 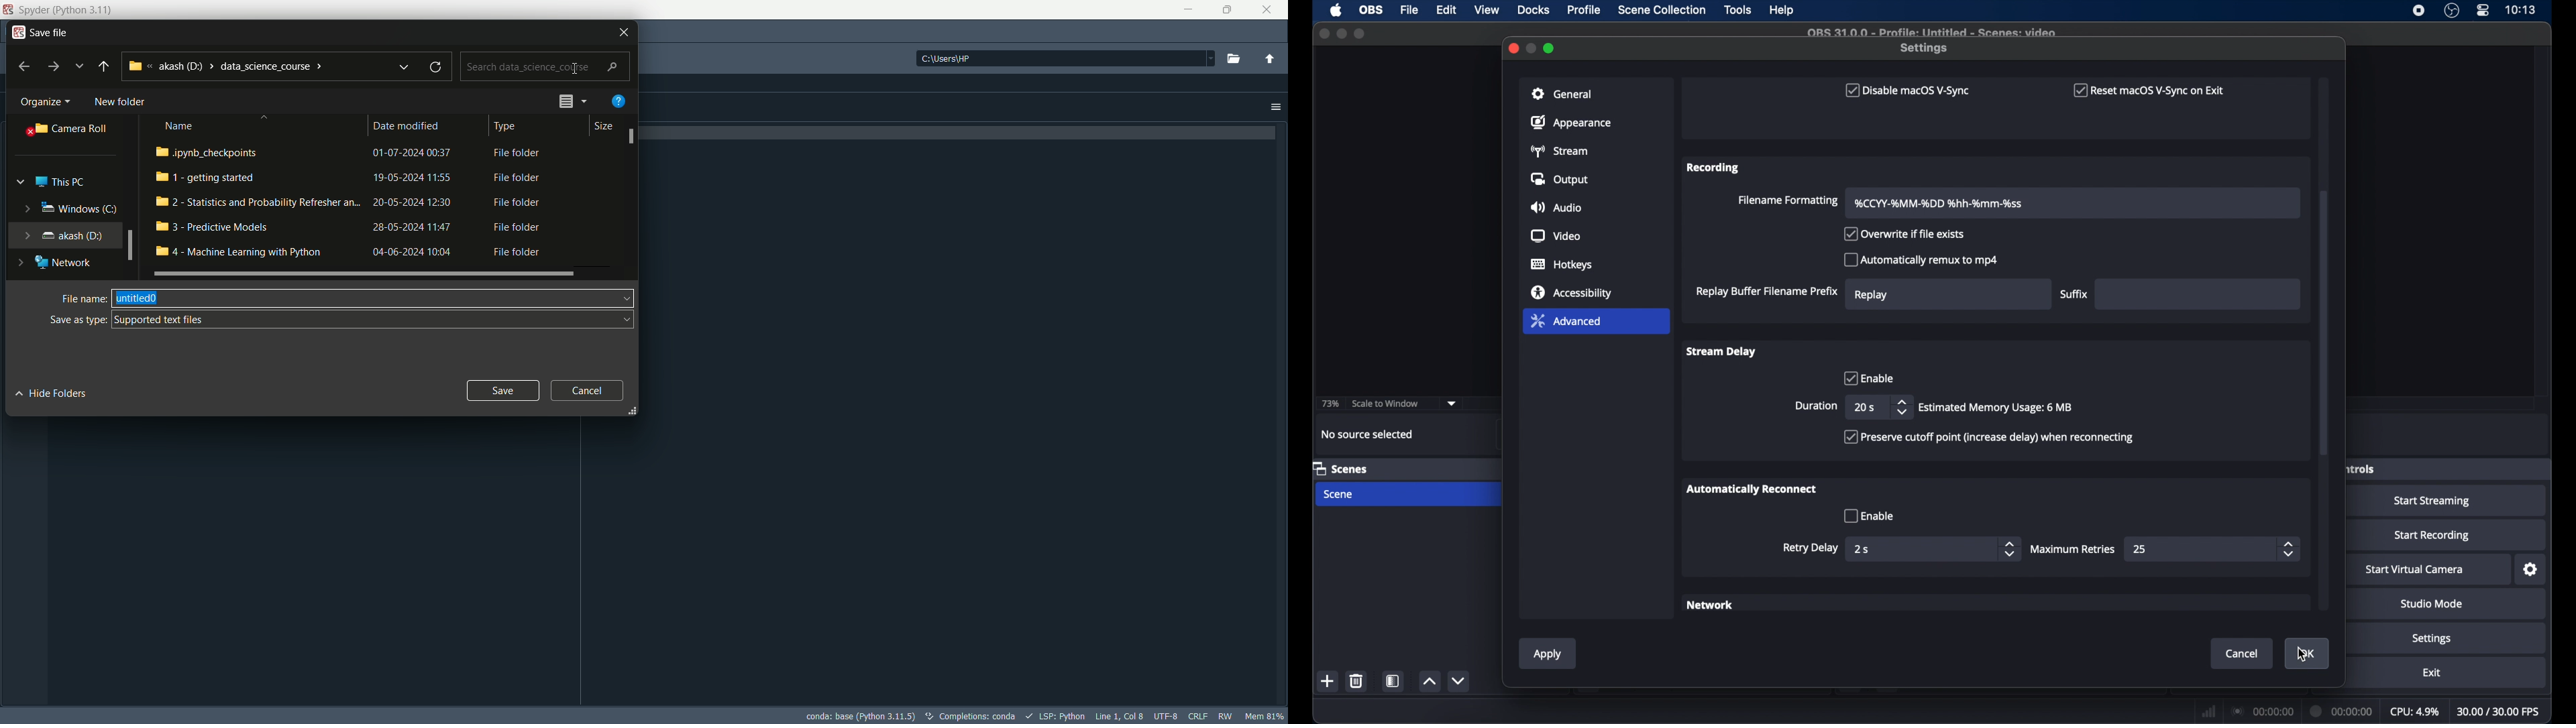 I want to click on new folder, so click(x=121, y=103).